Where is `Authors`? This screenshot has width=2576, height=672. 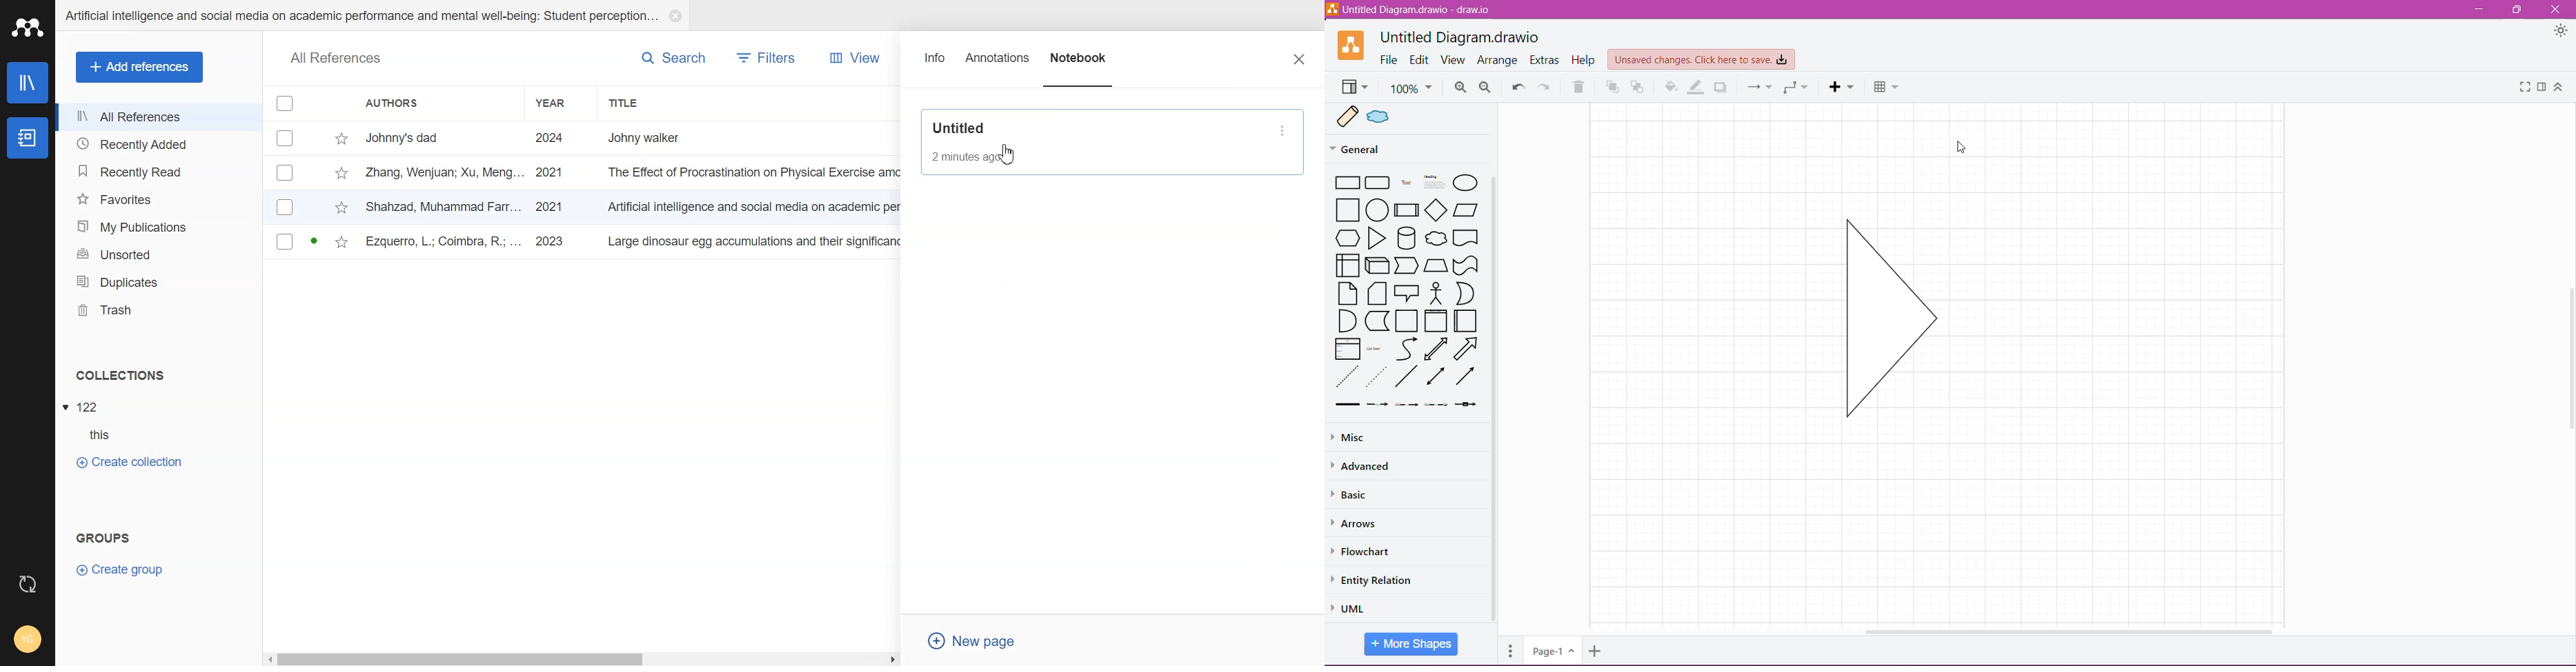 Authors is located at coordinates (437, 103).